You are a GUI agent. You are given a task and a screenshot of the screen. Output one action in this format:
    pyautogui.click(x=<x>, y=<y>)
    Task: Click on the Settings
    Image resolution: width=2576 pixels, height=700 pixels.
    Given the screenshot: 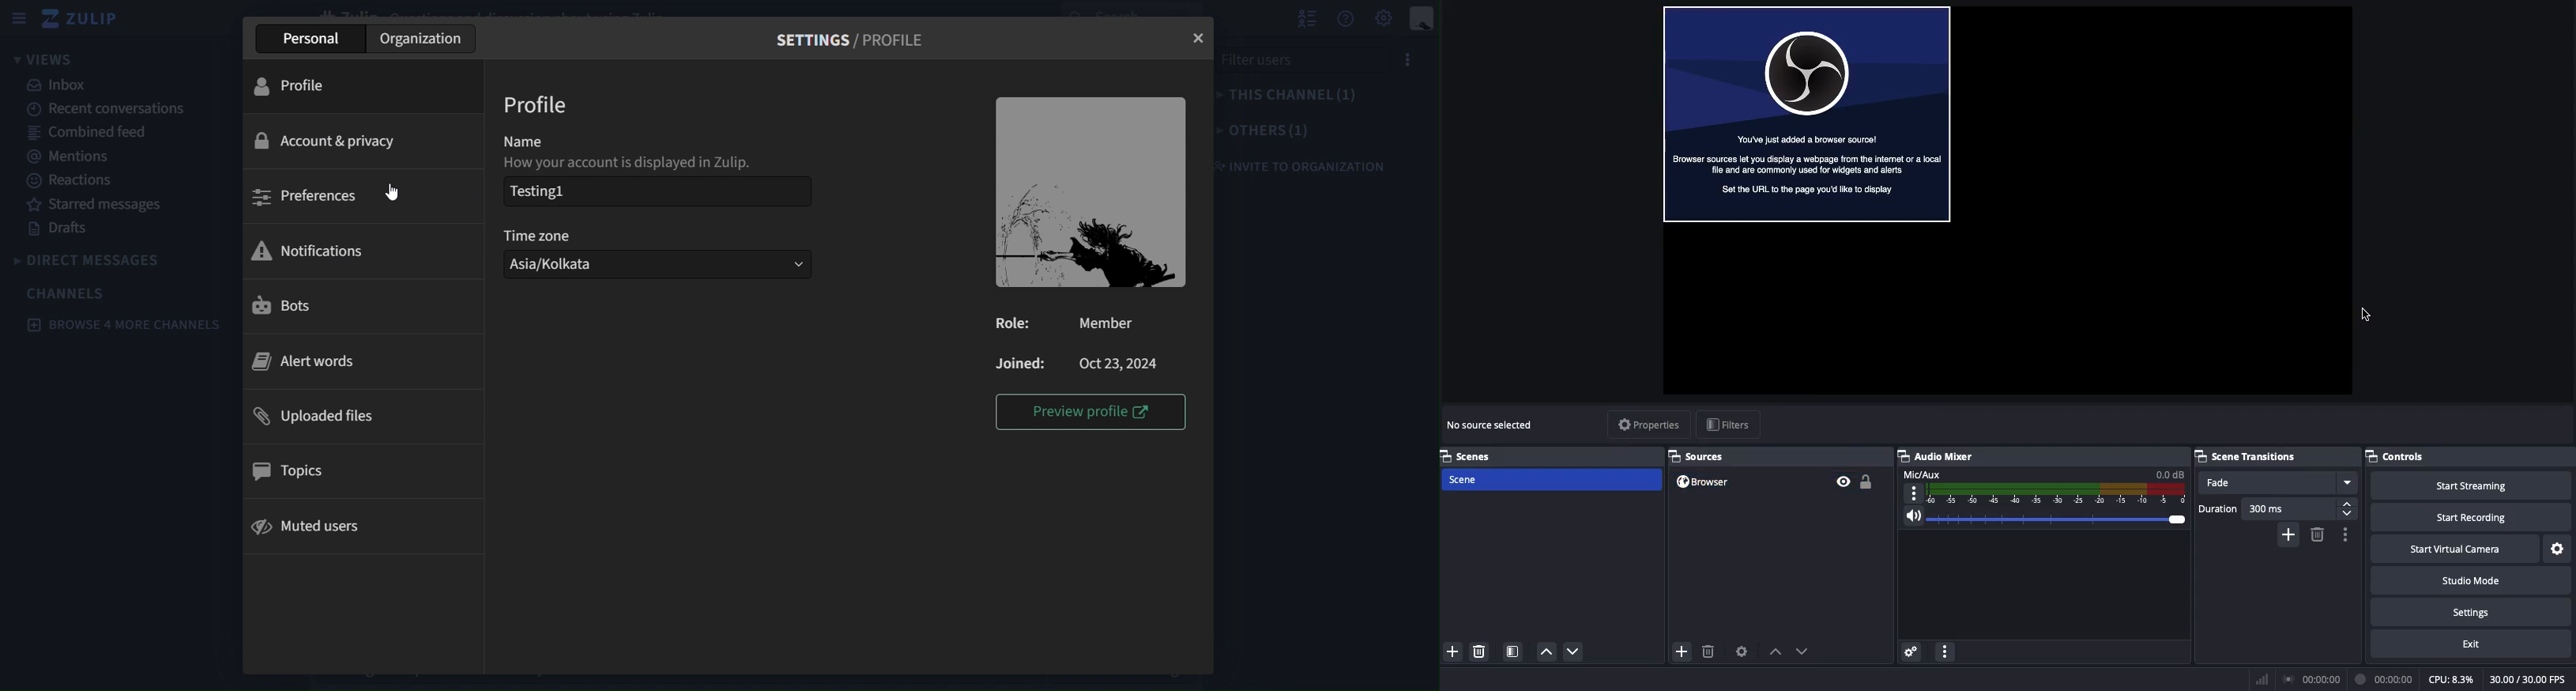 What is the action you would take?
    pyautogui.click(x=2559, y=549)
    